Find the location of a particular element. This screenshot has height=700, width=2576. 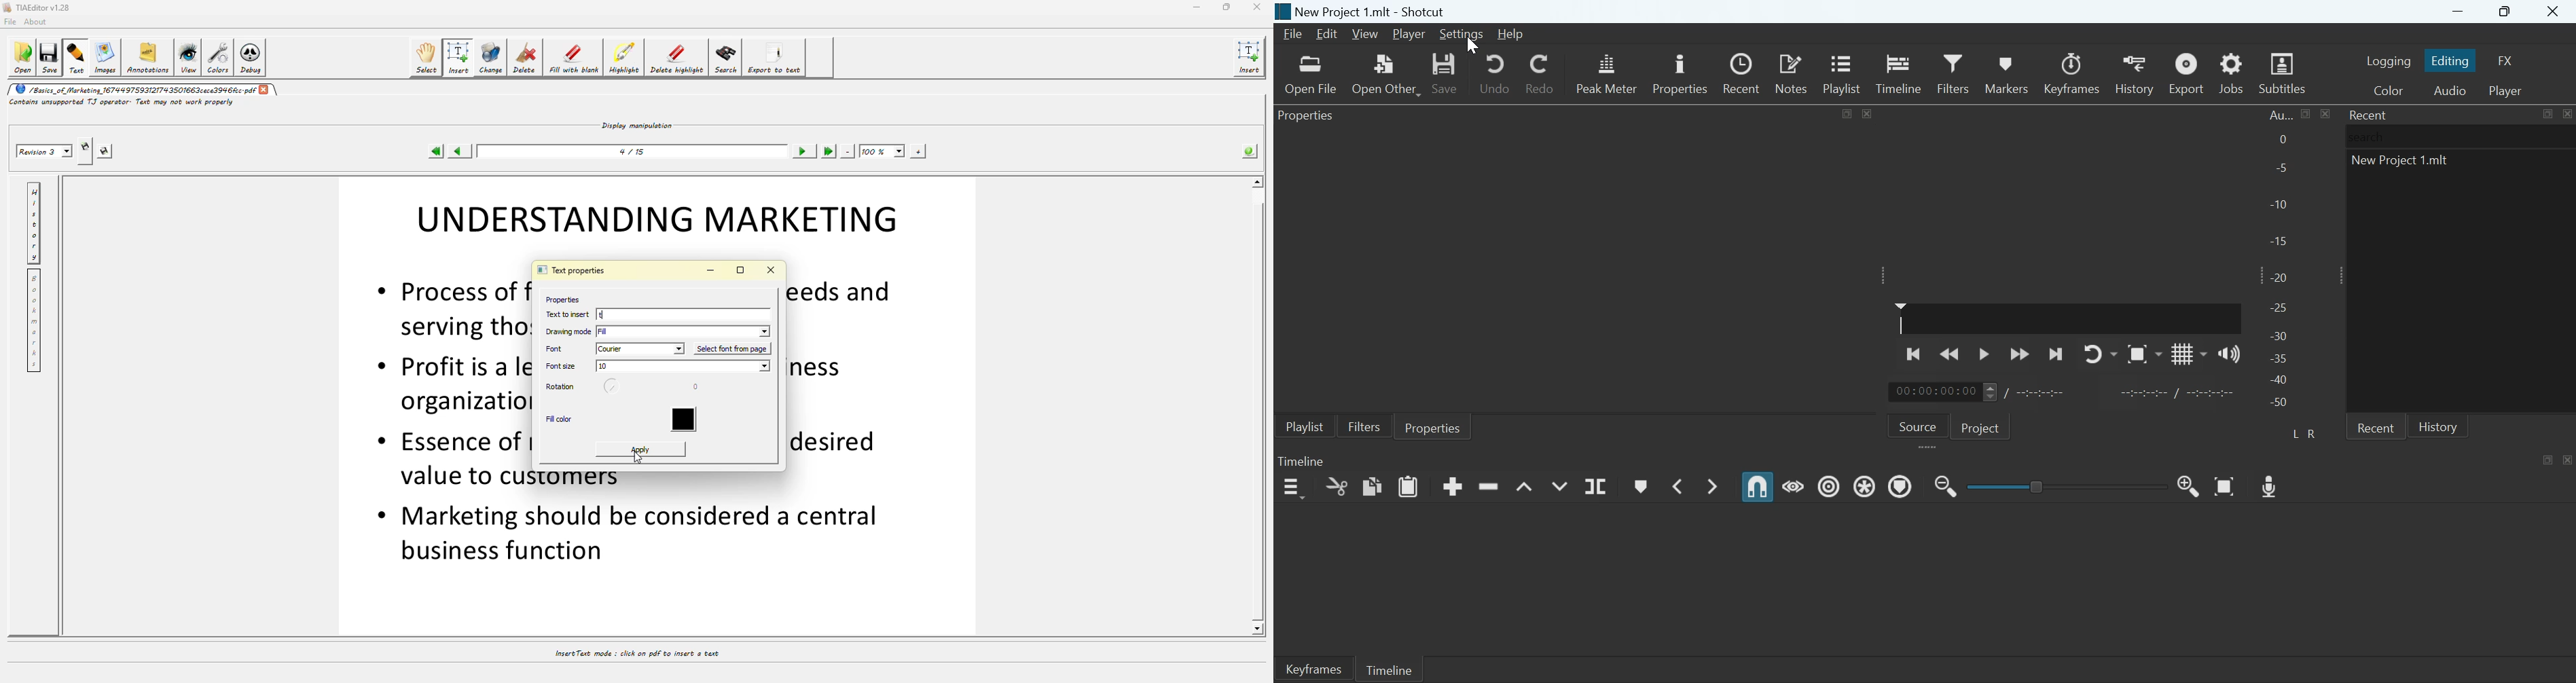

Playhead is located at coordinates (1901, 318).